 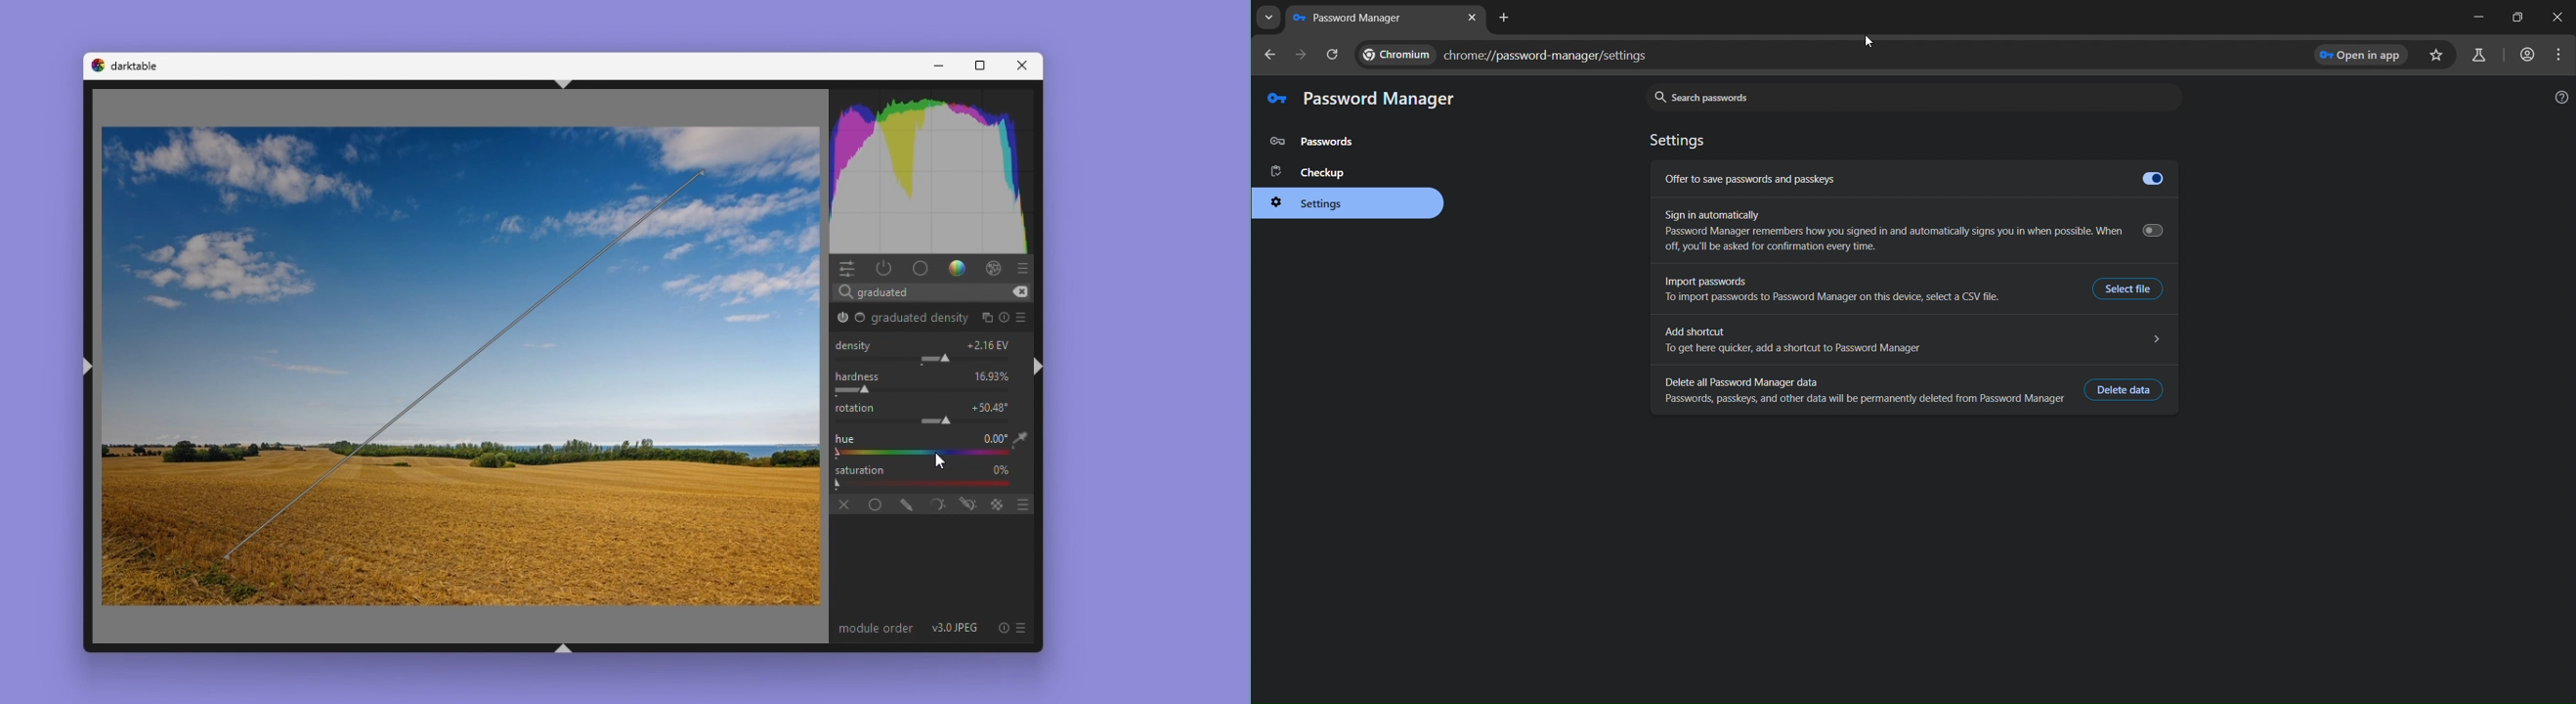 I want to click on v3.0 JPEG, so click(x=957, y=629).